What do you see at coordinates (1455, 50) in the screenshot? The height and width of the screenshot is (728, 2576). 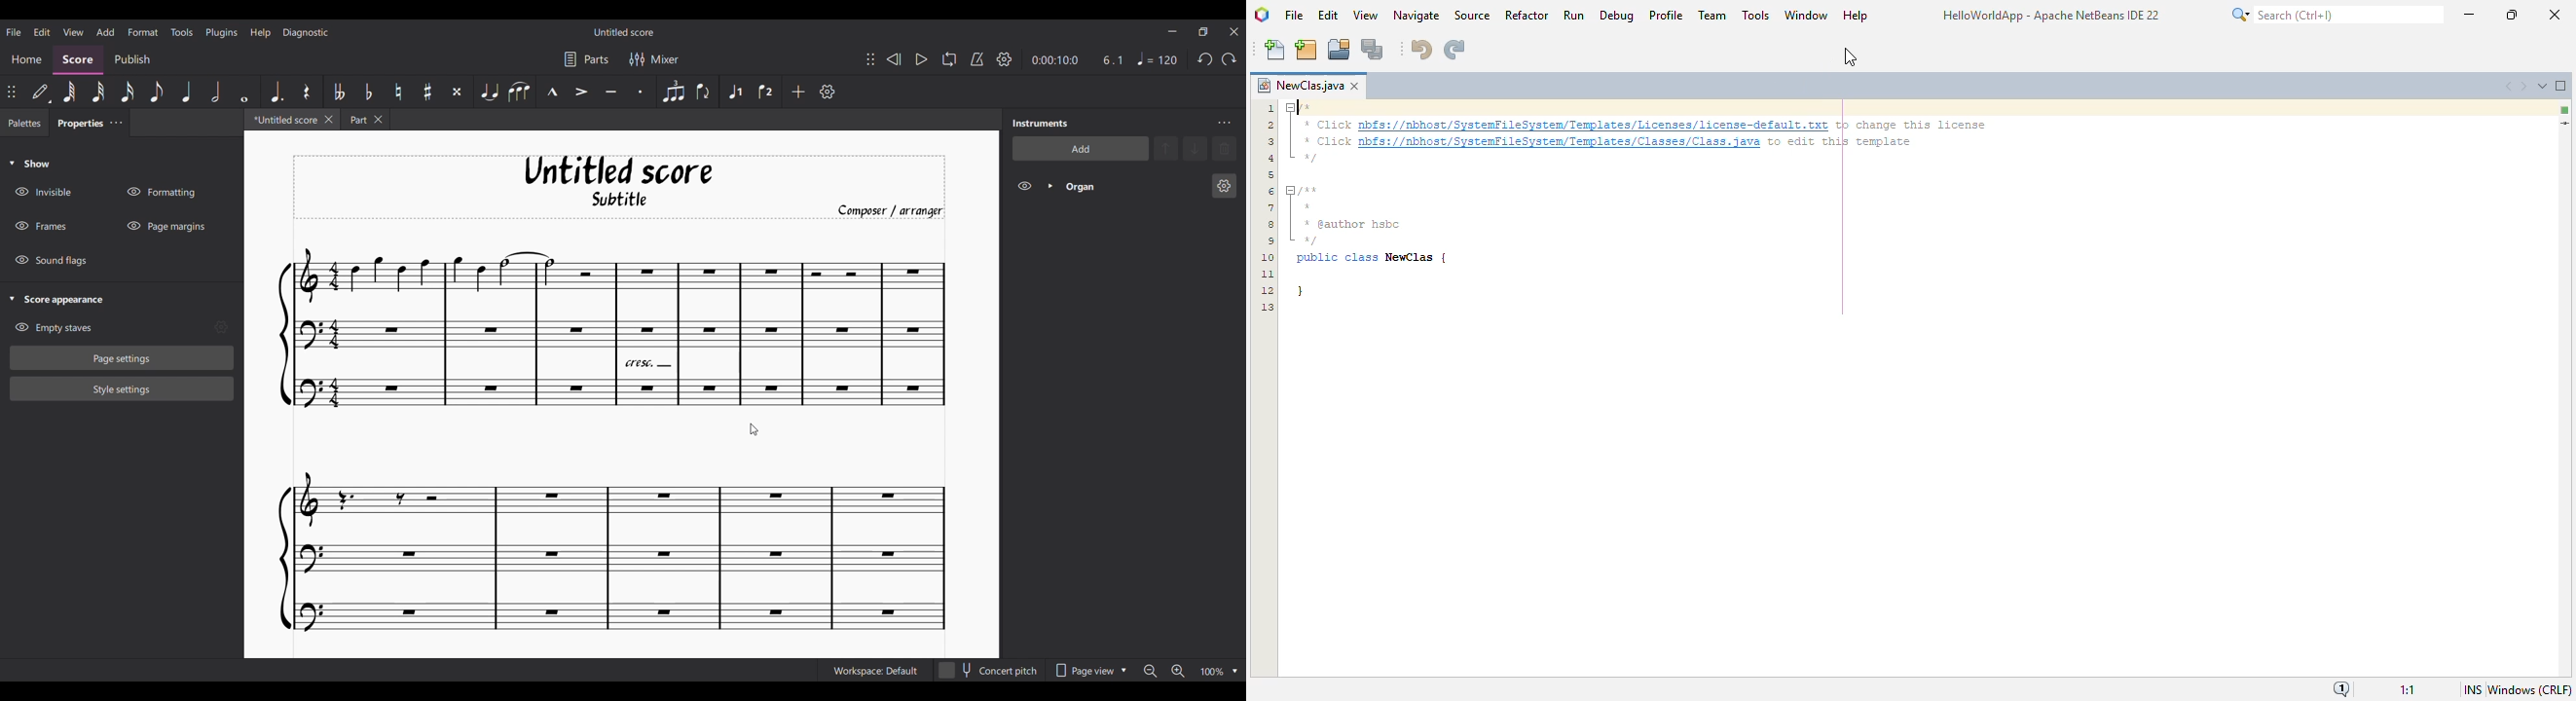 I see `redo` at bounding box center [1455, 50].